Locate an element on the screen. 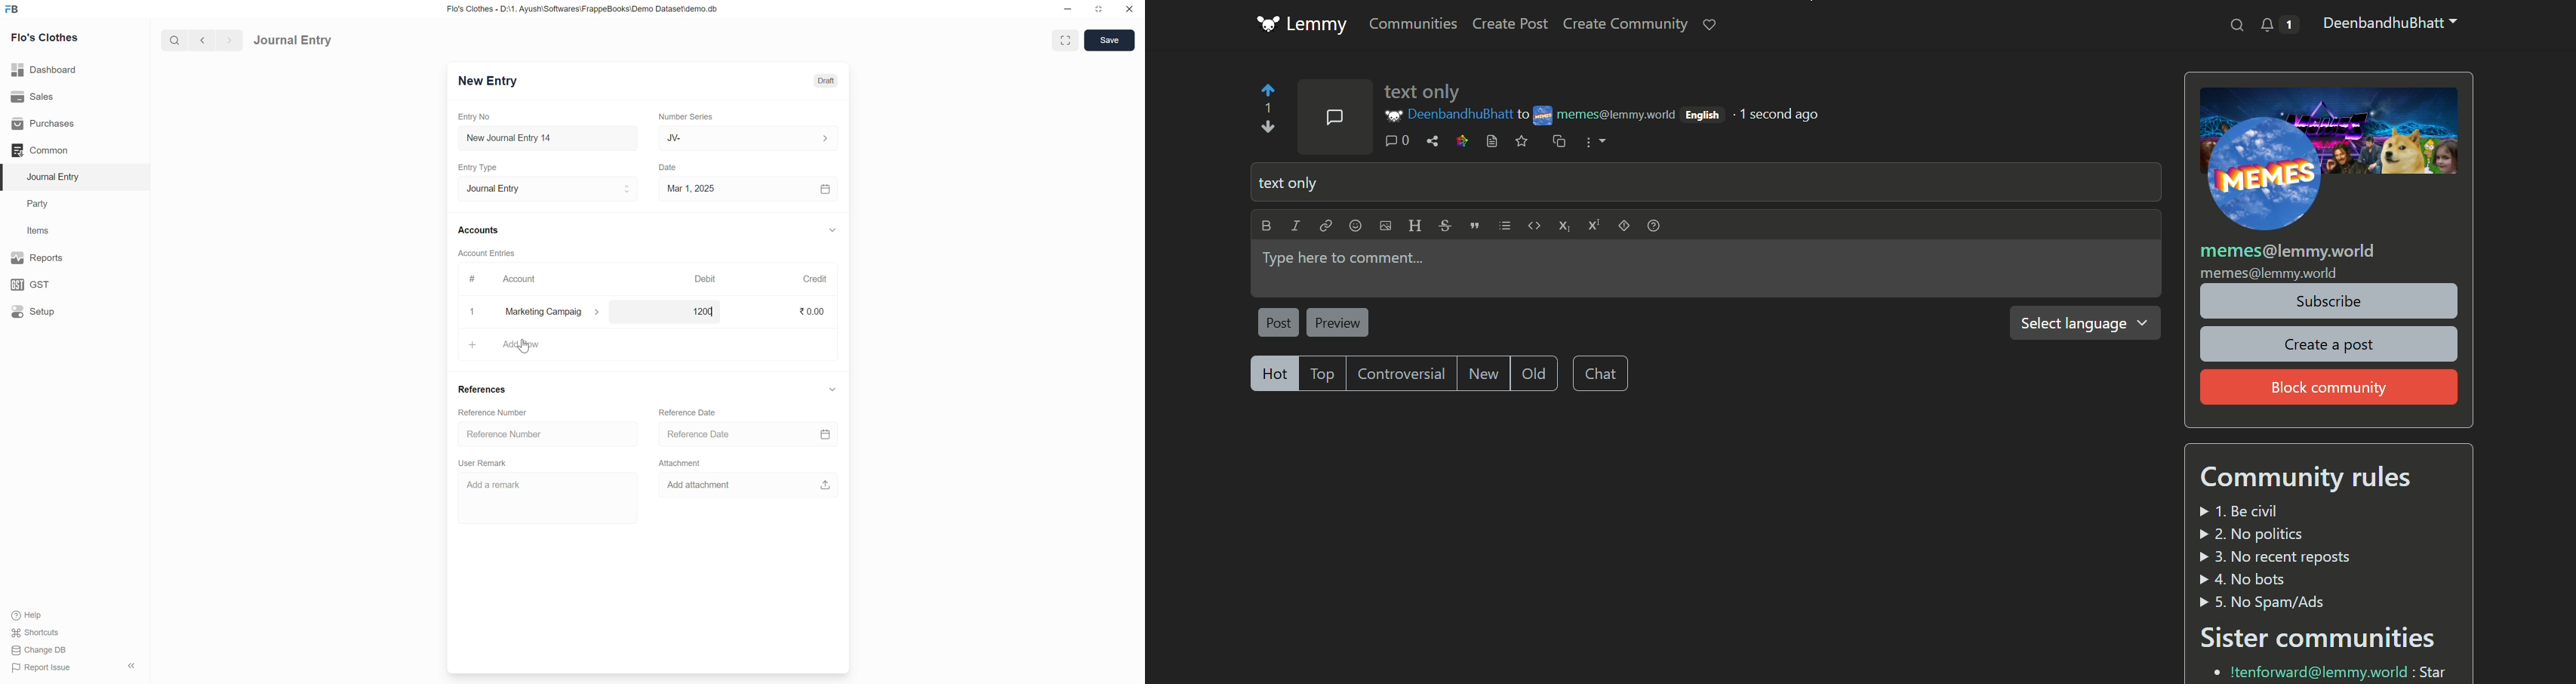 The image size is (2576, 700). x is located at coordinates (473, 312).